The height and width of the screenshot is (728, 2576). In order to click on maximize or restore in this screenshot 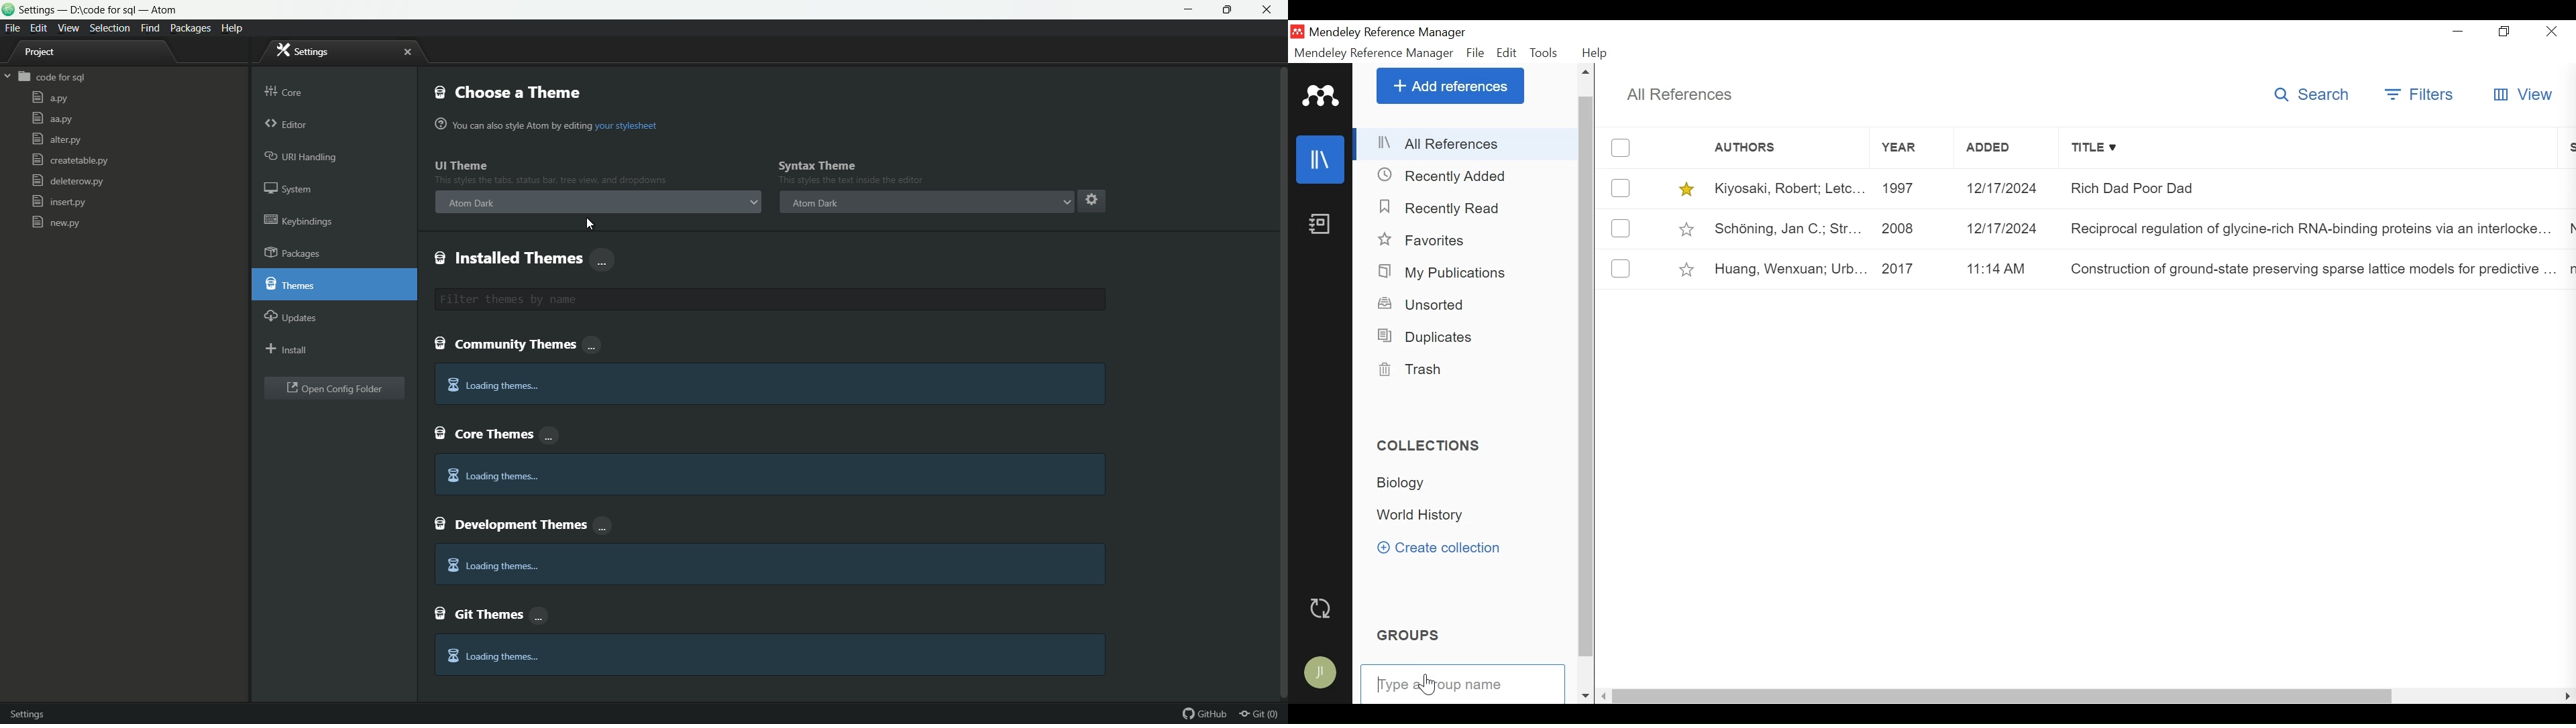, I will do `click(1229, 10)`.